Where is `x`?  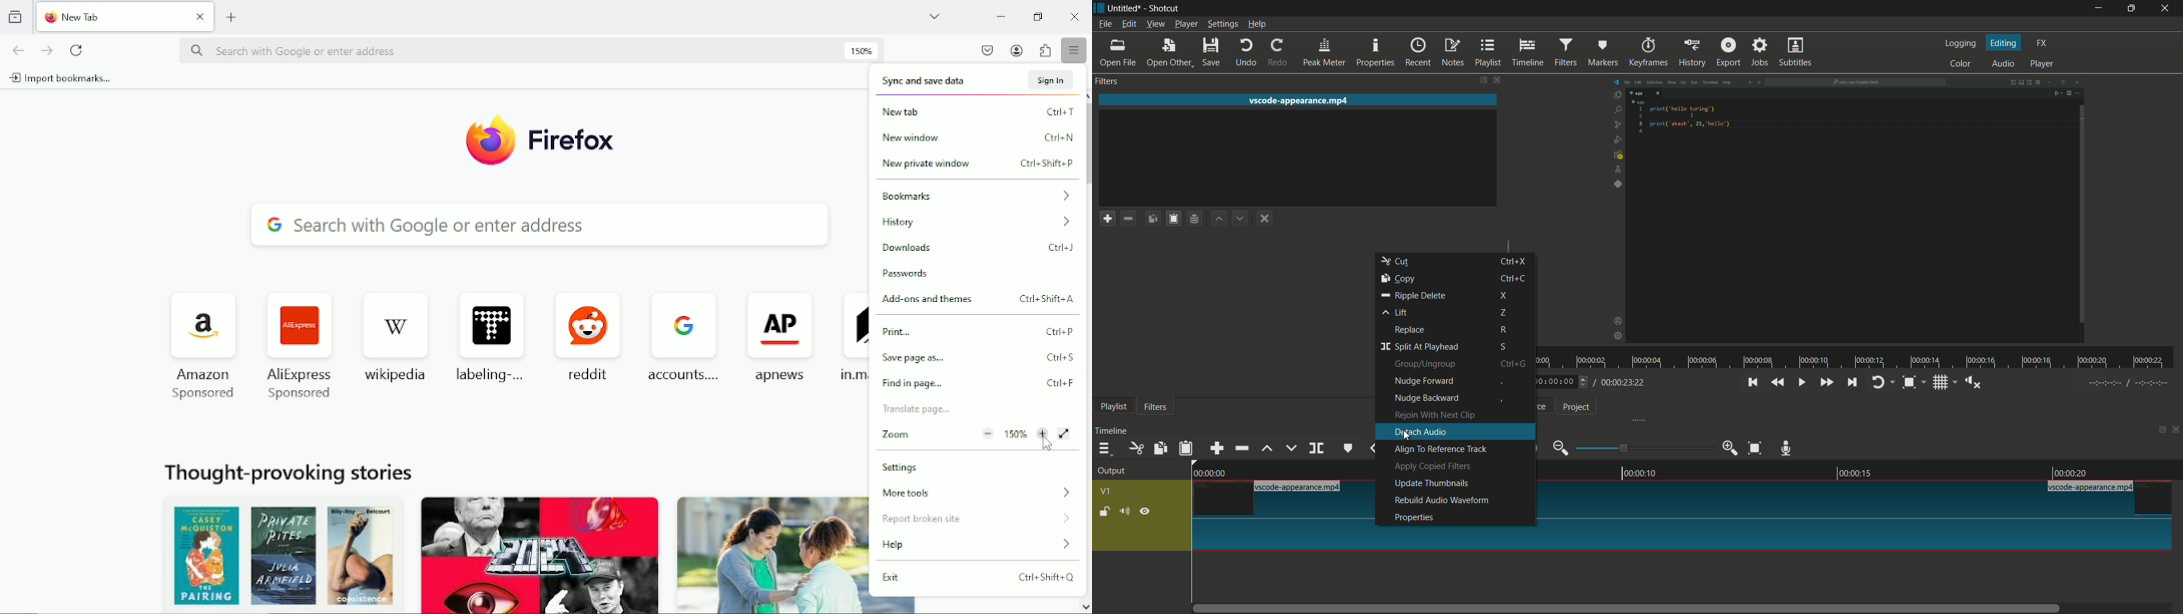
x is located at coordinates (1509, 296).